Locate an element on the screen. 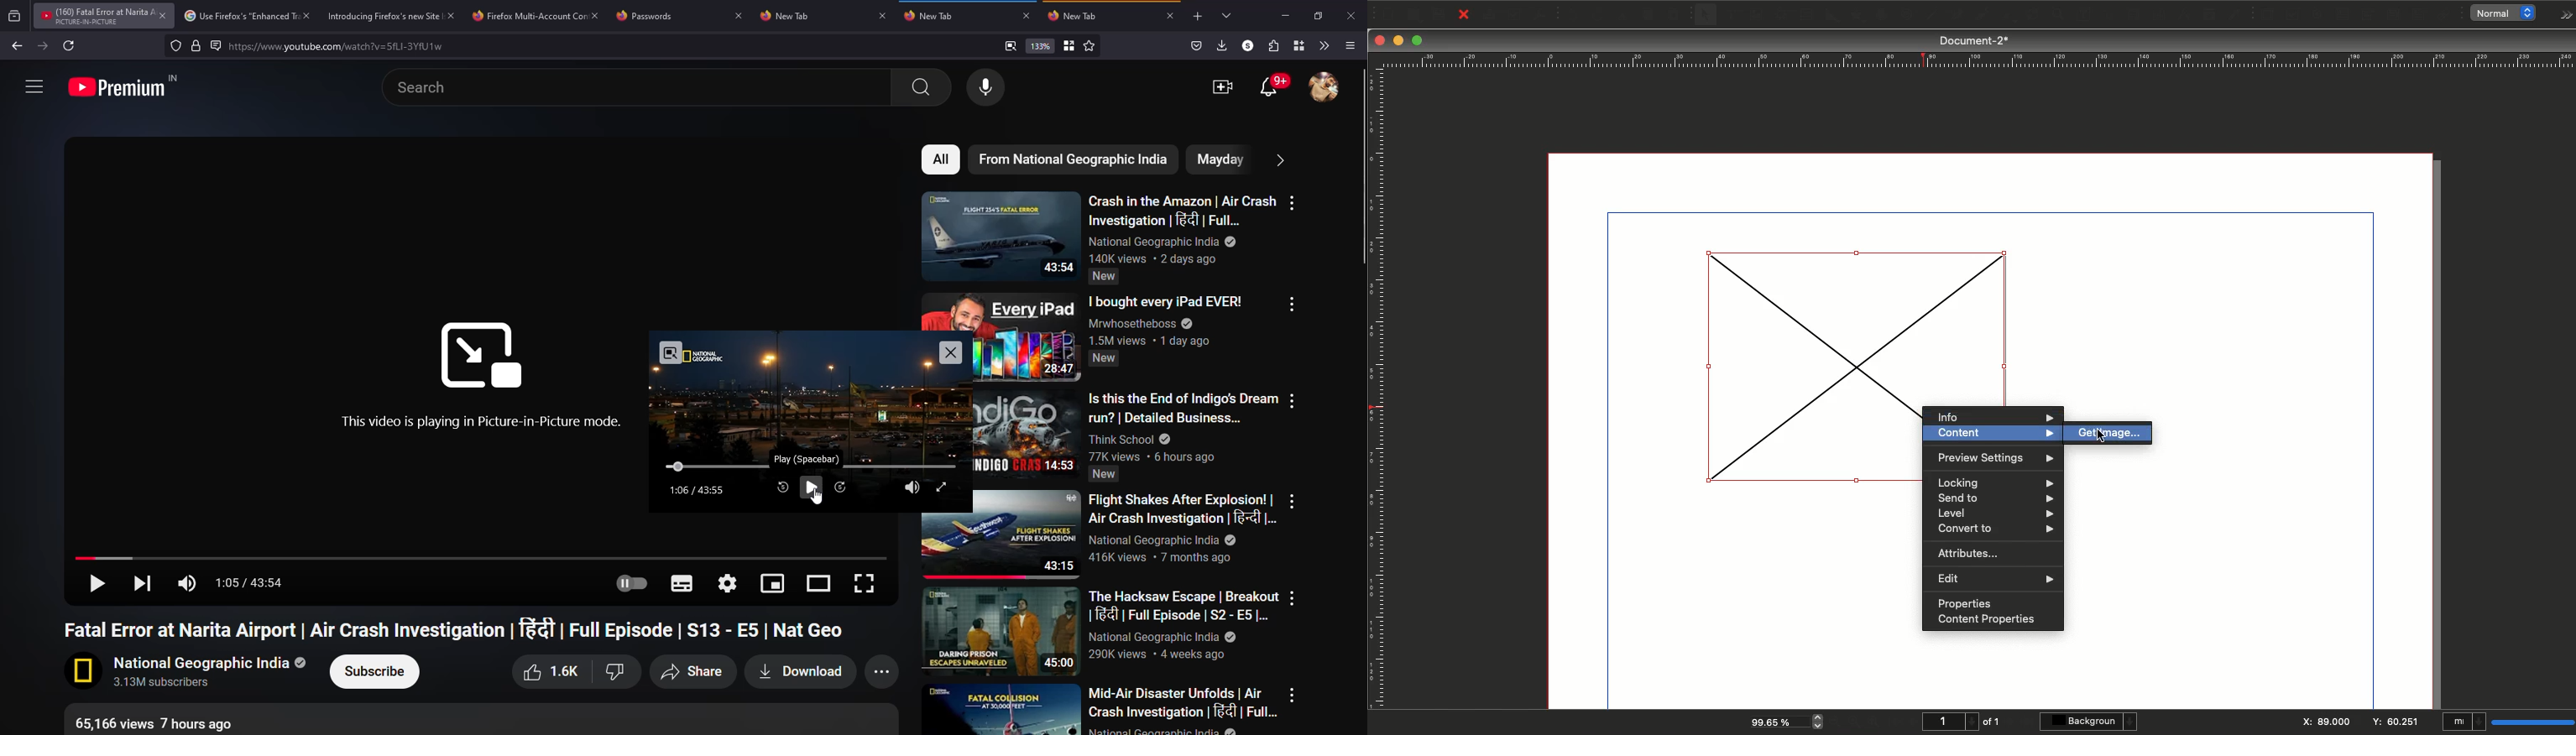  Undo is located at coordinates (1572, 15).